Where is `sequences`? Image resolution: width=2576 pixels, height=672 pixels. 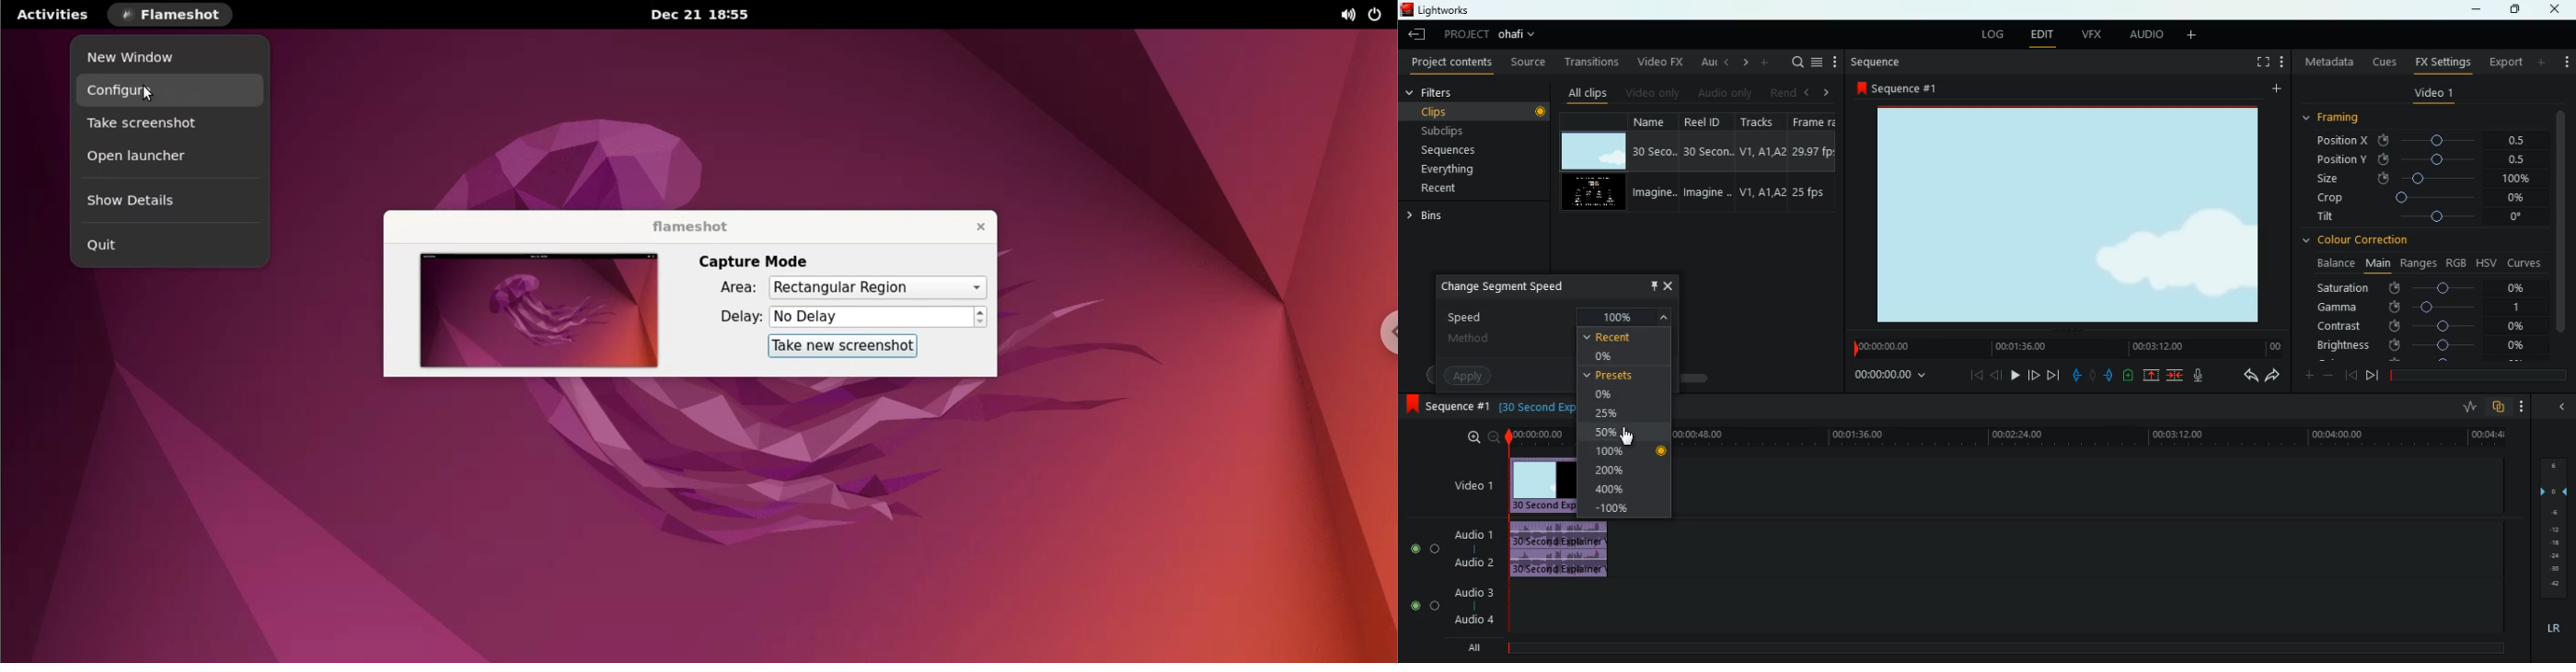
sequences is located at coordinates (1459, 152).